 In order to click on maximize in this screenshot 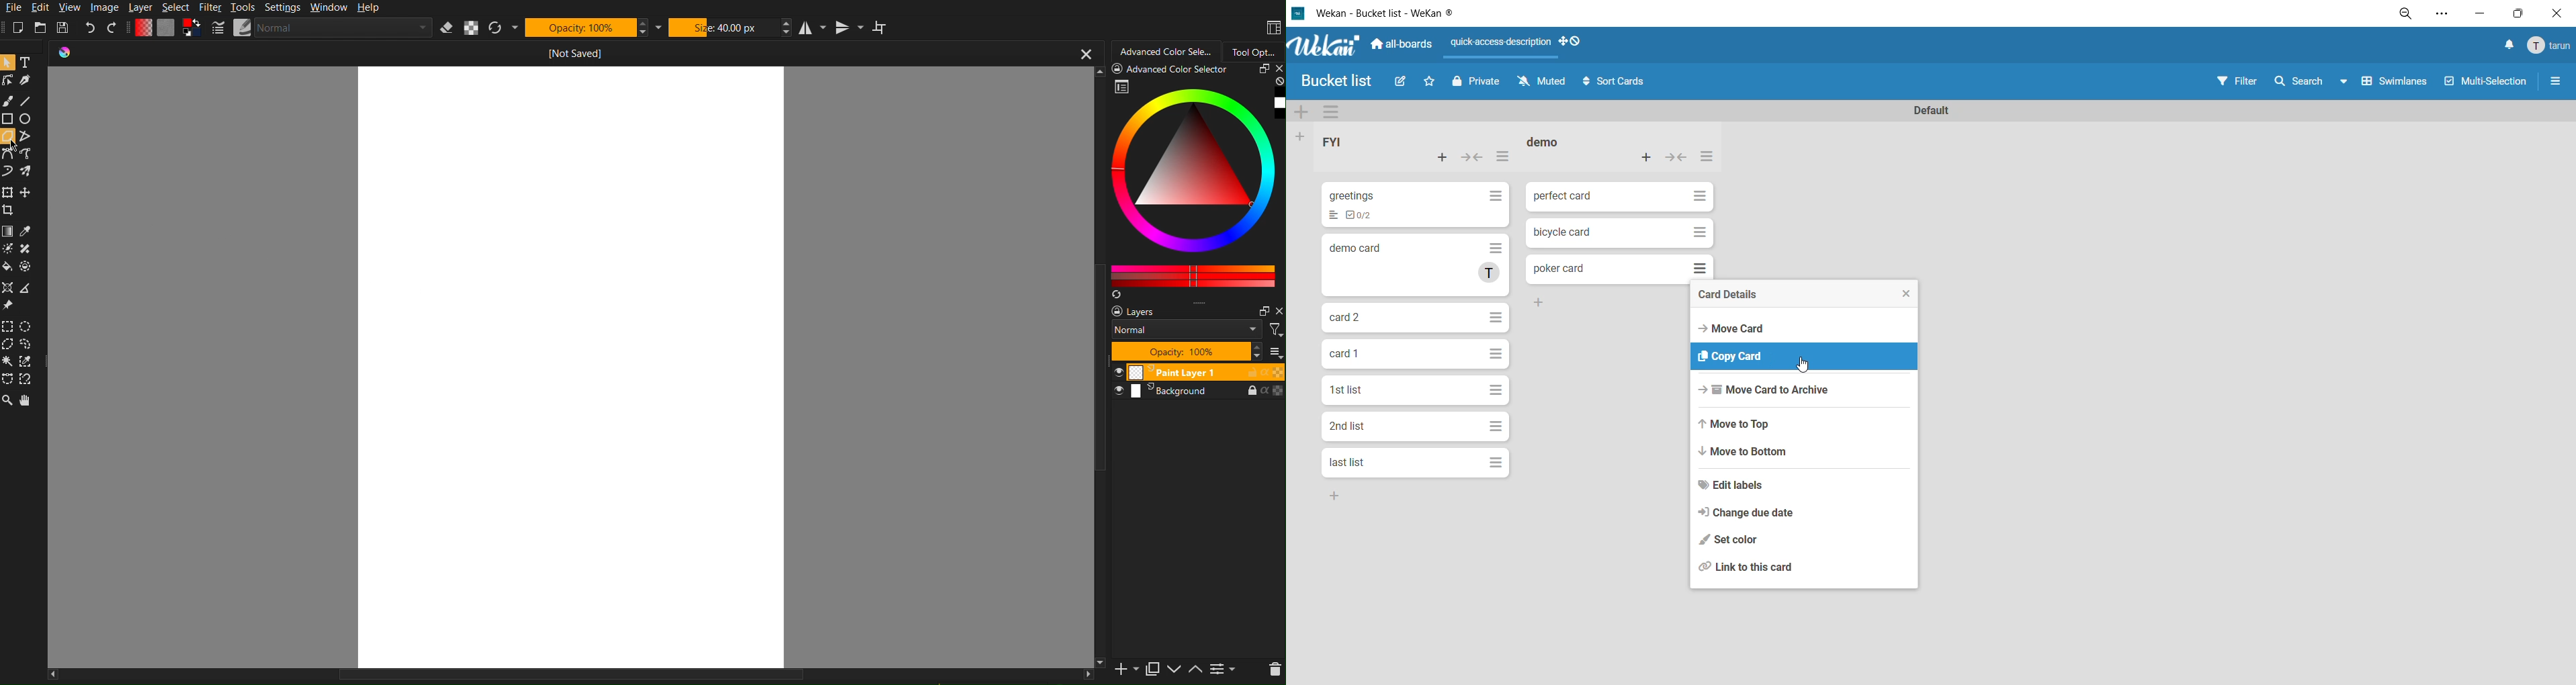, I will do `click(2516, 13)`.